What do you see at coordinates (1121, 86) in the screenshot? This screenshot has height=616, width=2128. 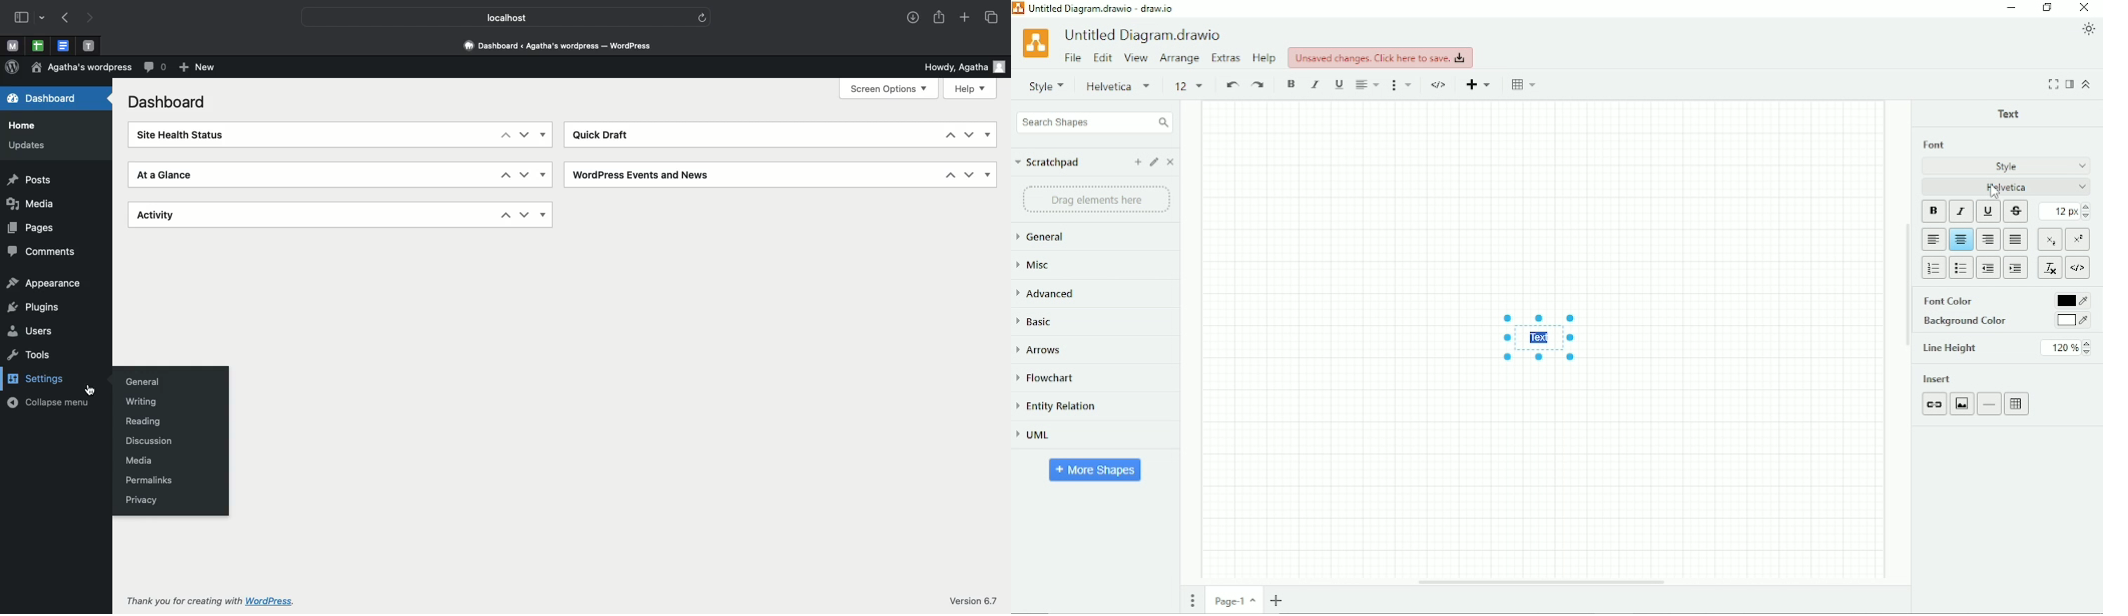 I see `Helvetica` at bounding box center [1121, 86].